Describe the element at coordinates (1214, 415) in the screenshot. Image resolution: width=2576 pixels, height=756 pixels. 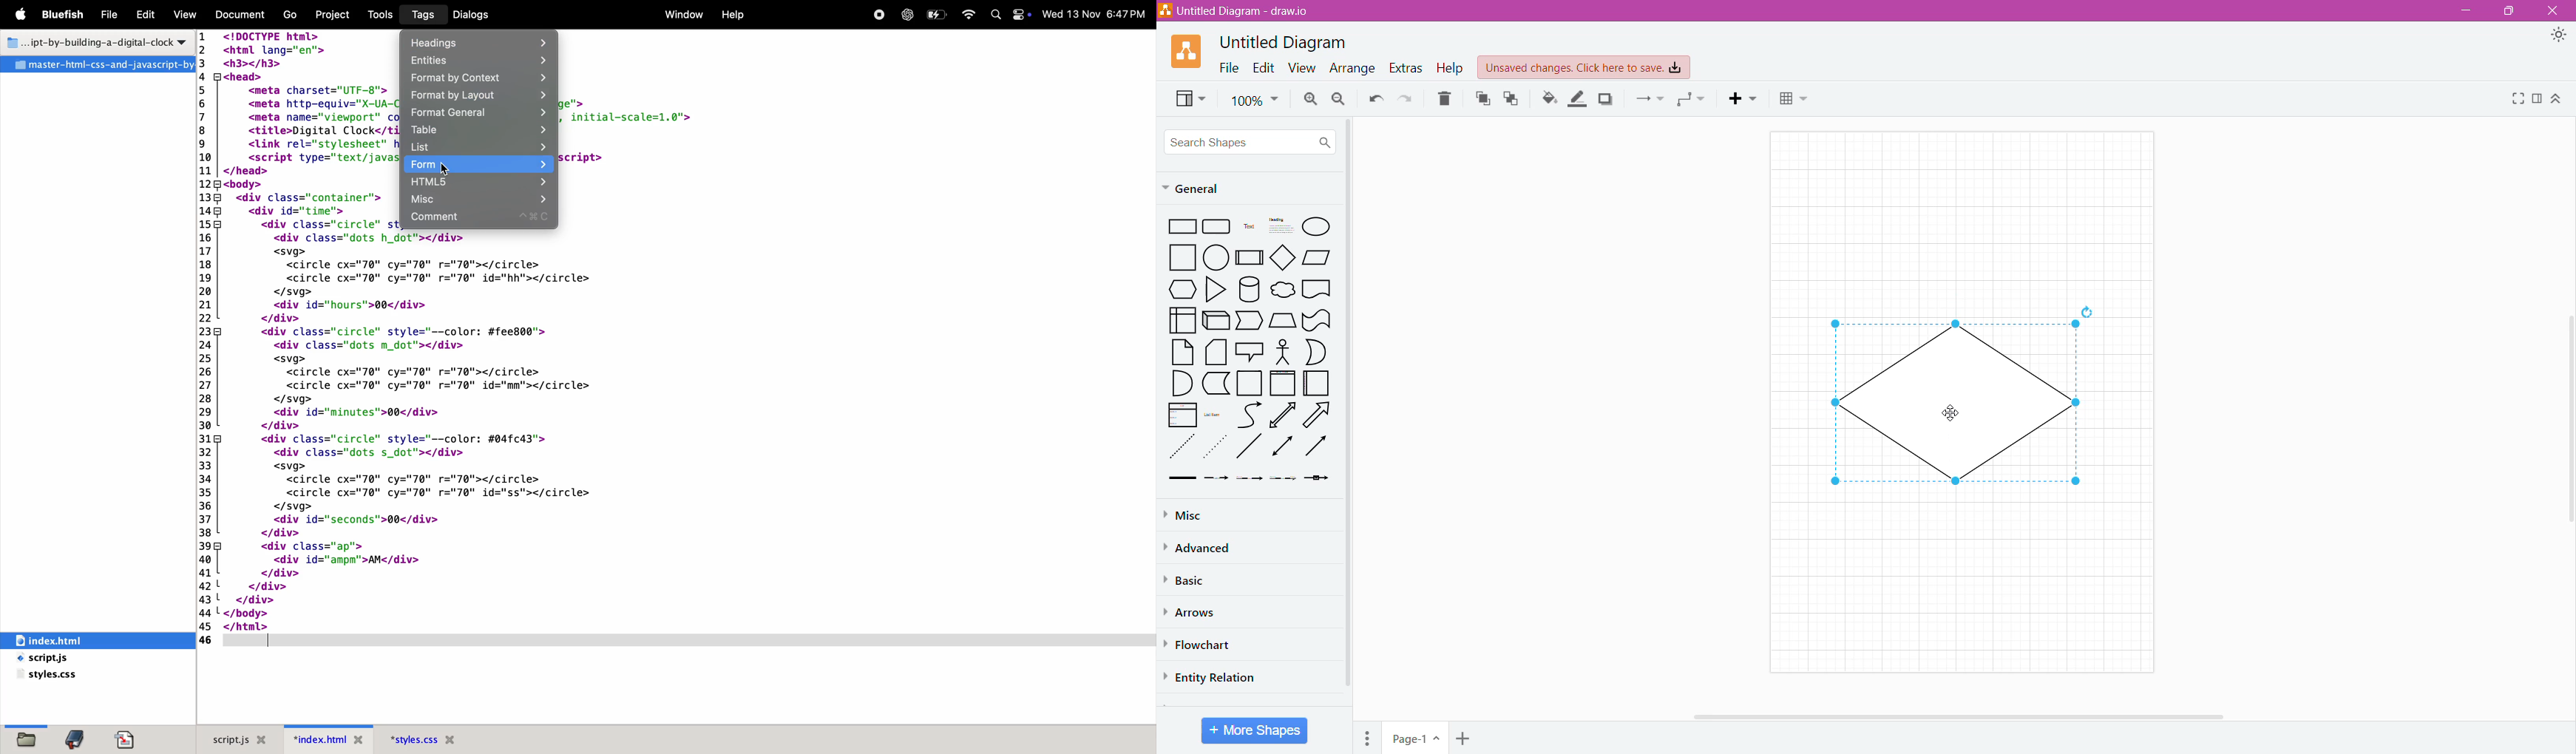
I see `List Item` at that location.